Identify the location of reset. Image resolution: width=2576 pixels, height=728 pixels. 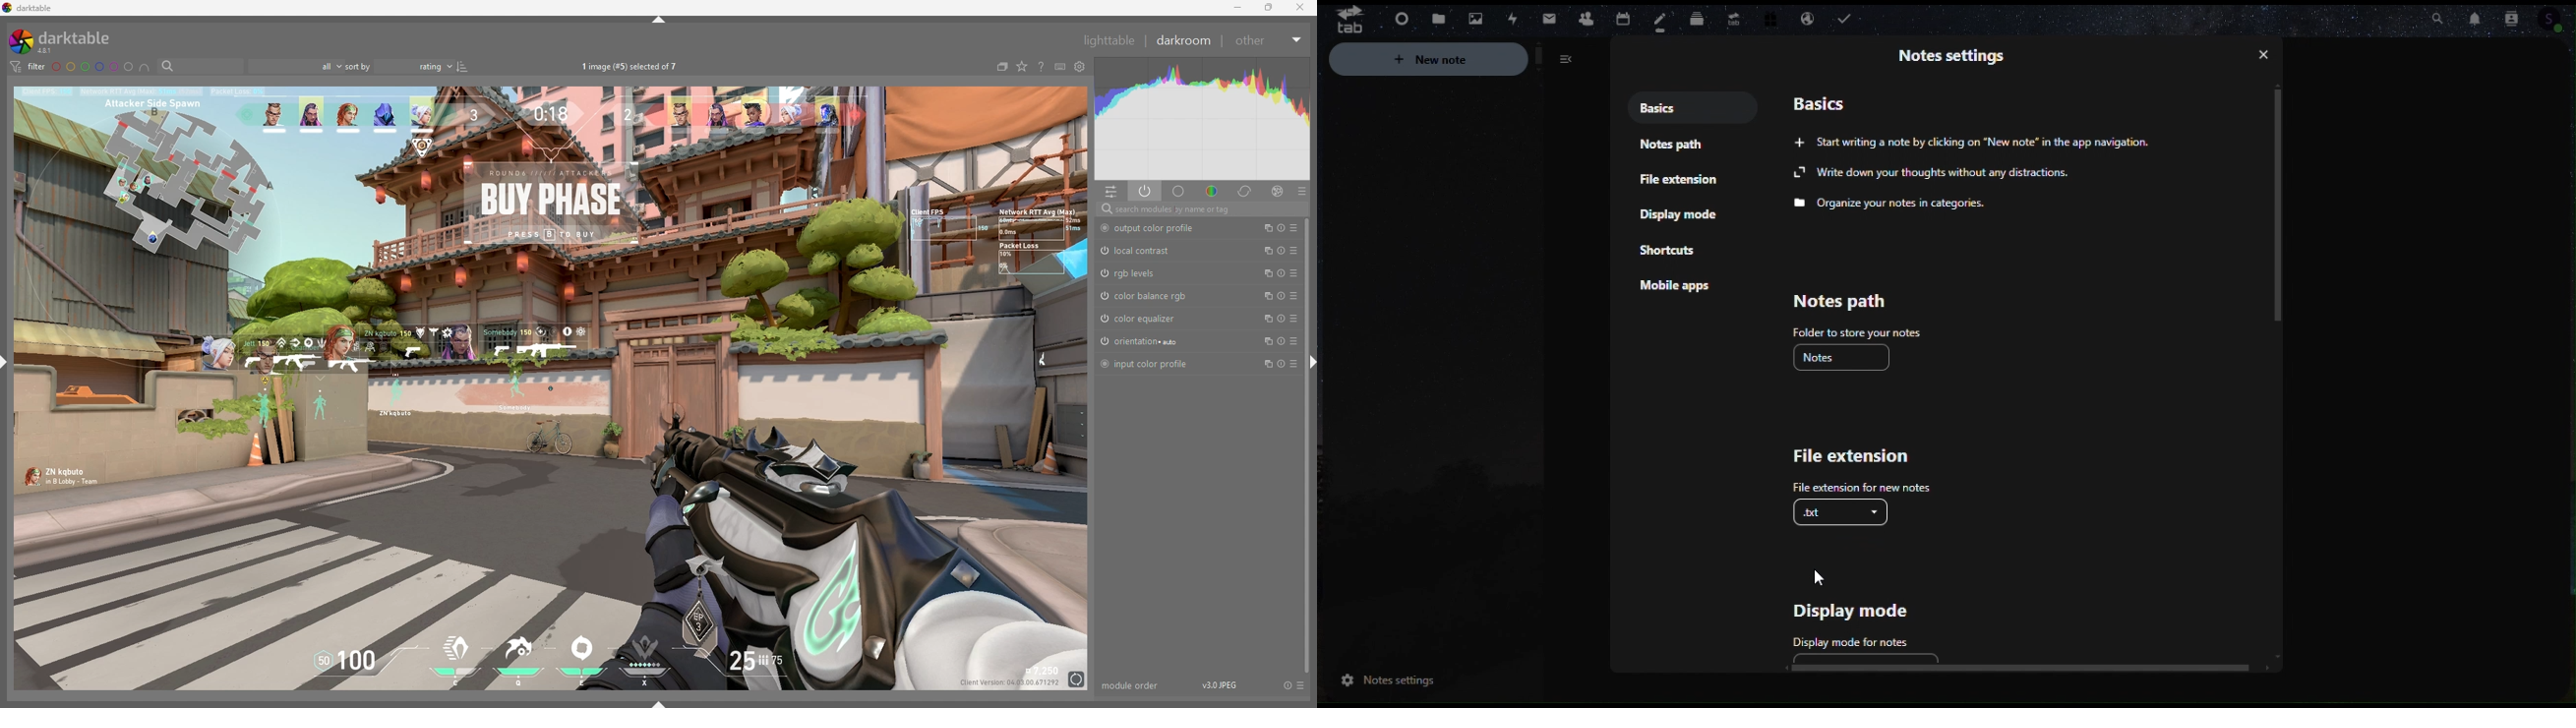
(1281, 228).